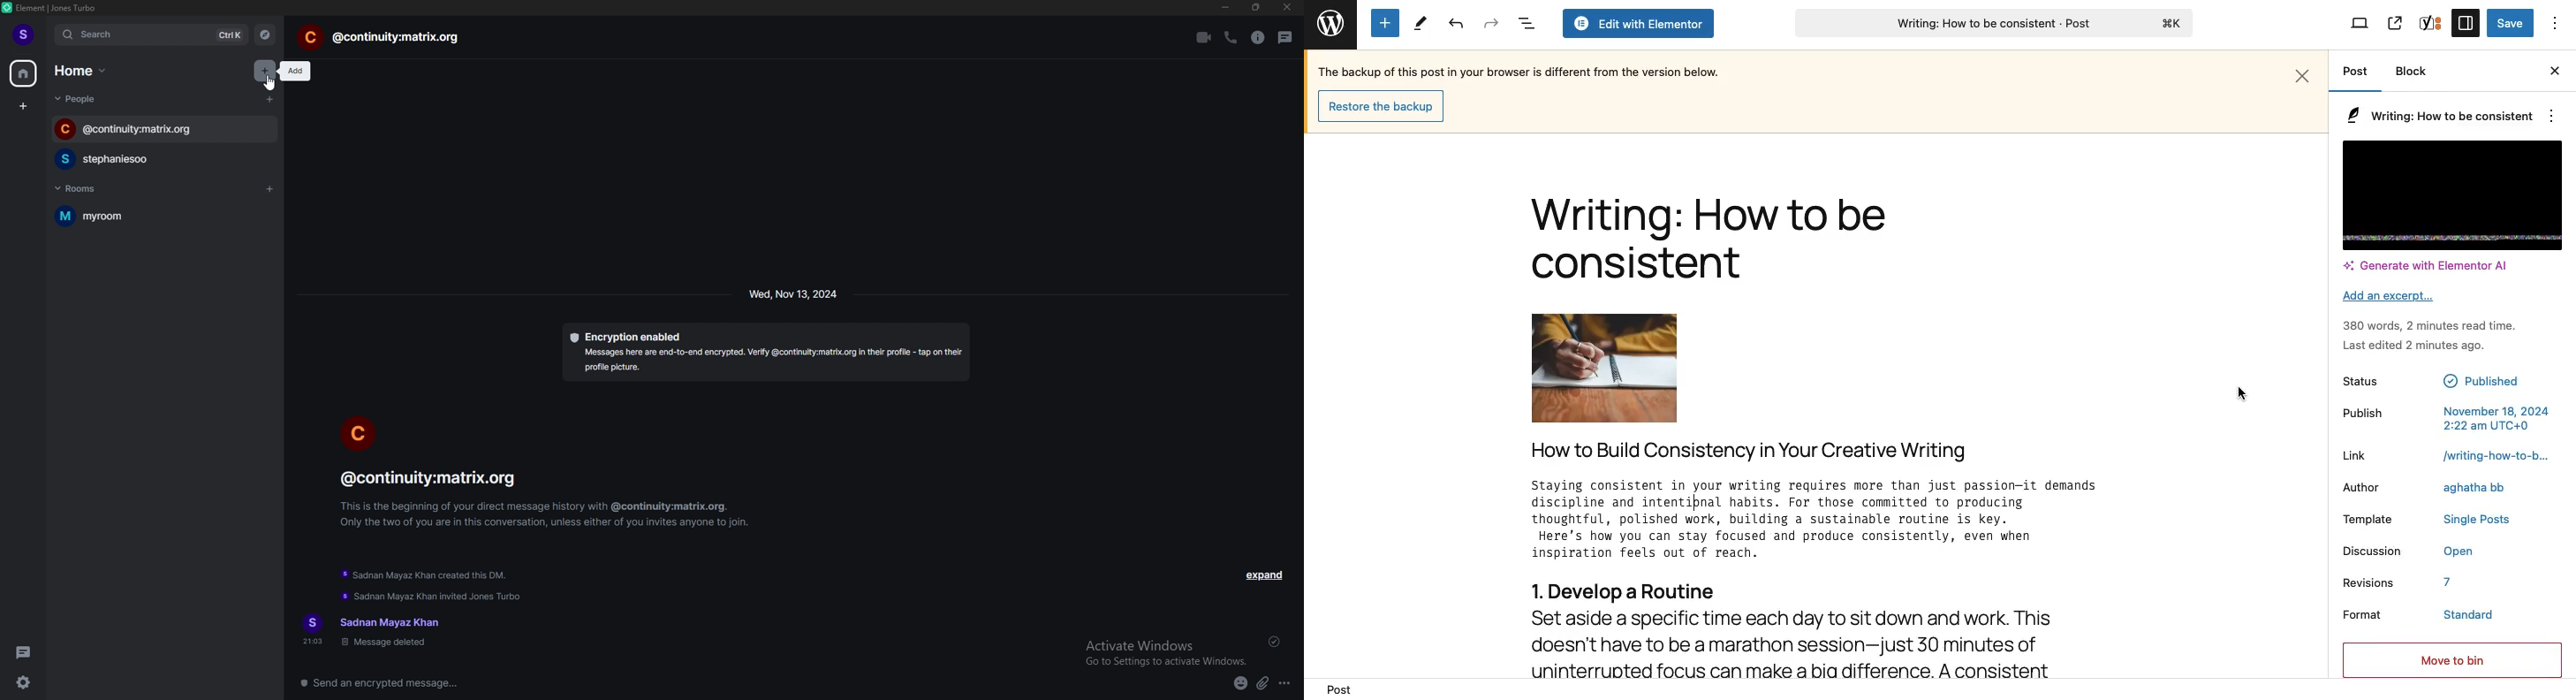 The image size is (2576, 700). I want to click on video call, so click(1203, 37).